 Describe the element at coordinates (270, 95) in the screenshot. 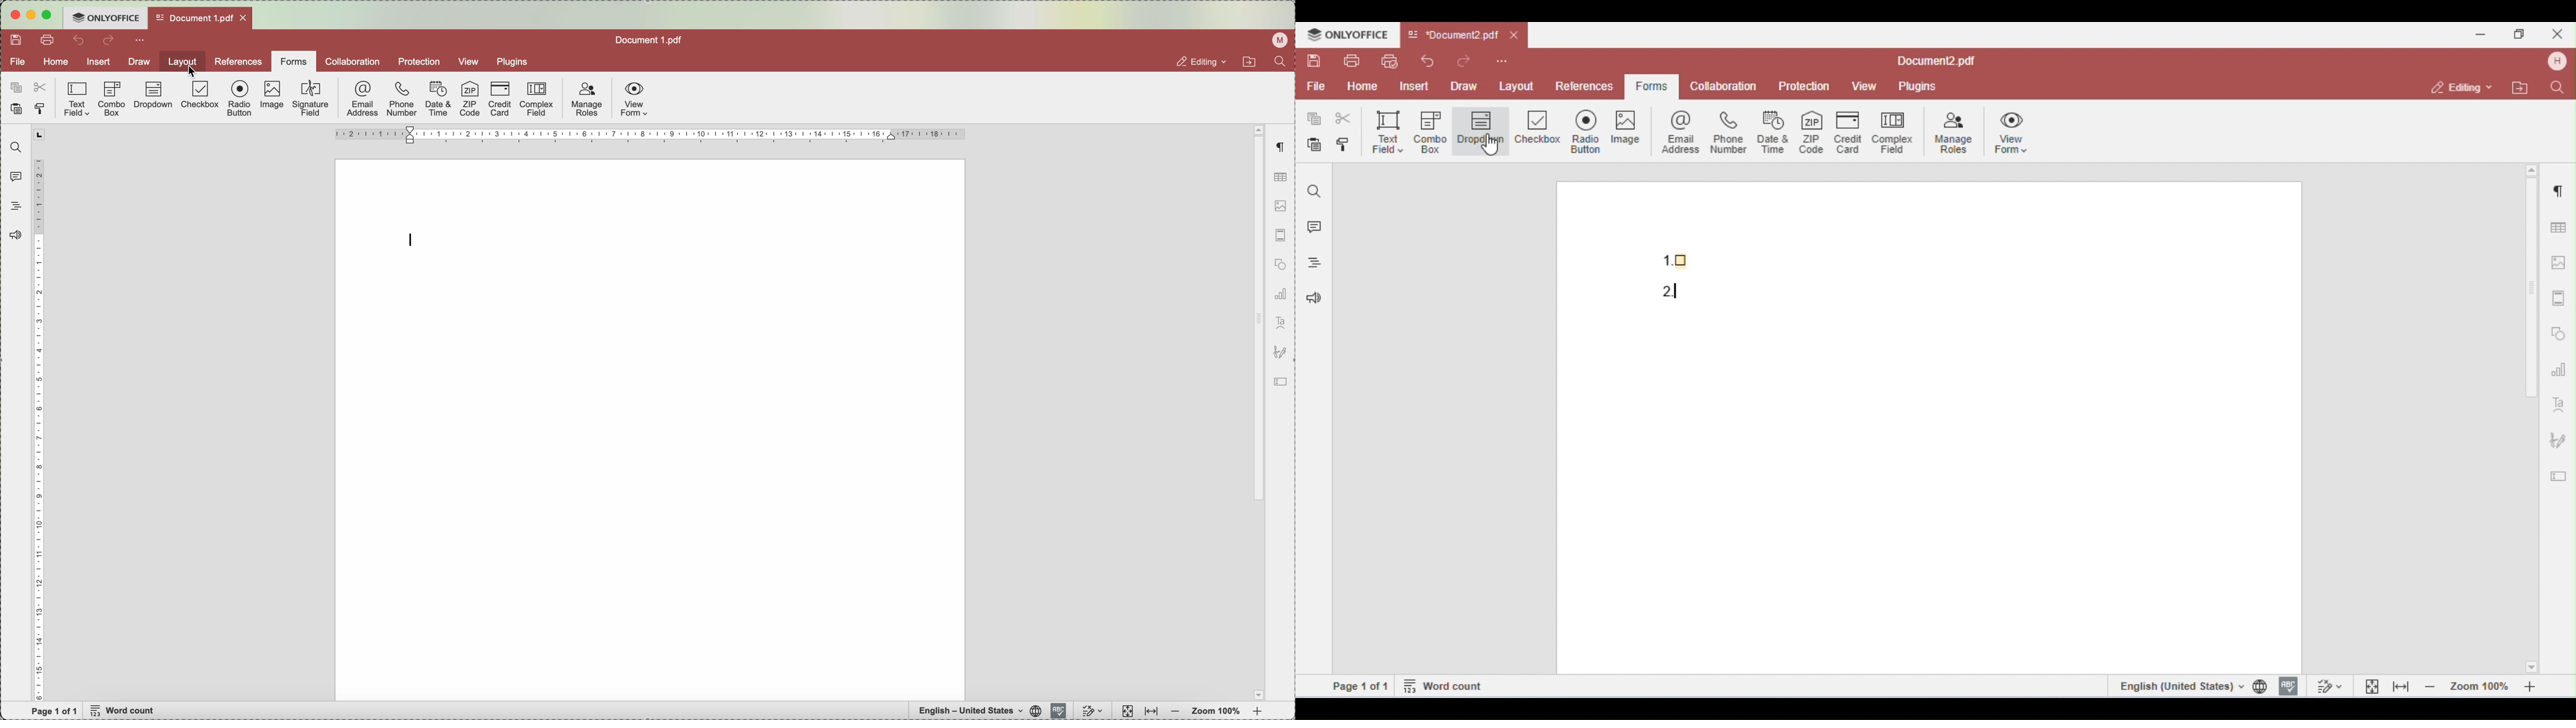

I see `image` at that location.